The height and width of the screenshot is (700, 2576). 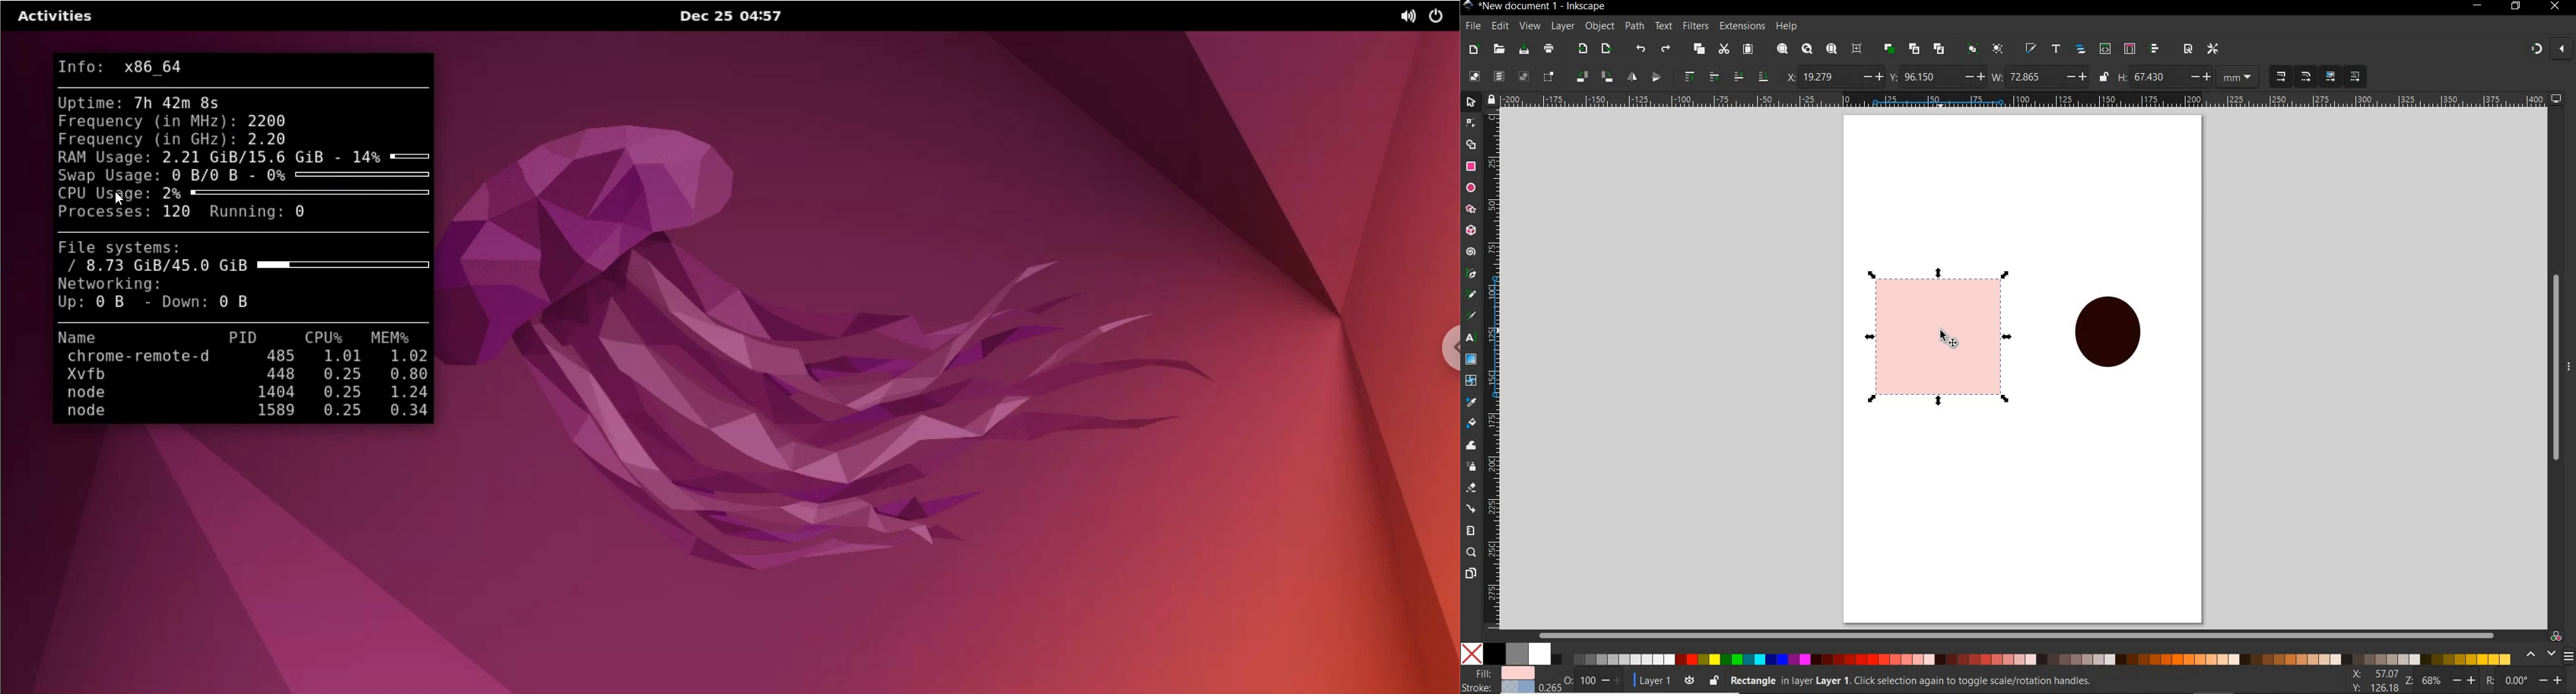 What do you see at coordinates (1470, 447) in the screenshot?
I see `tweak tool` at bounding box center [1470, 447].